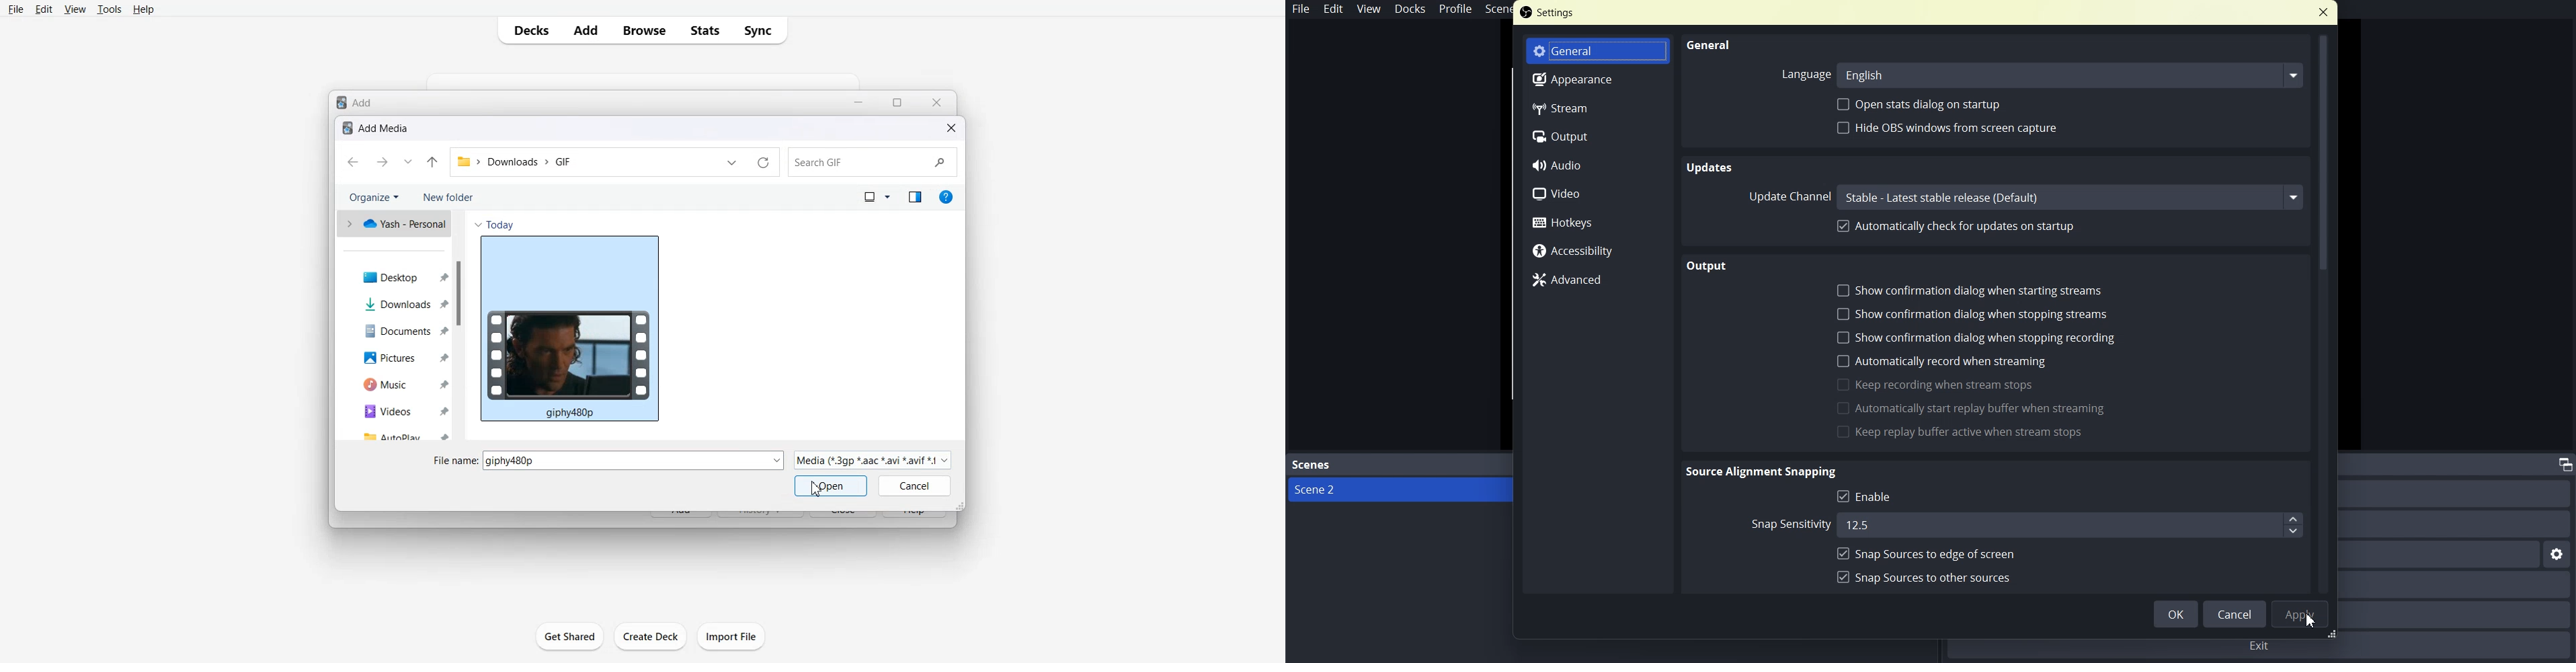  What do you see at coordinates (1867, 496) in the screenshot?
I see `Enable` at bounding box center [1867, 496].